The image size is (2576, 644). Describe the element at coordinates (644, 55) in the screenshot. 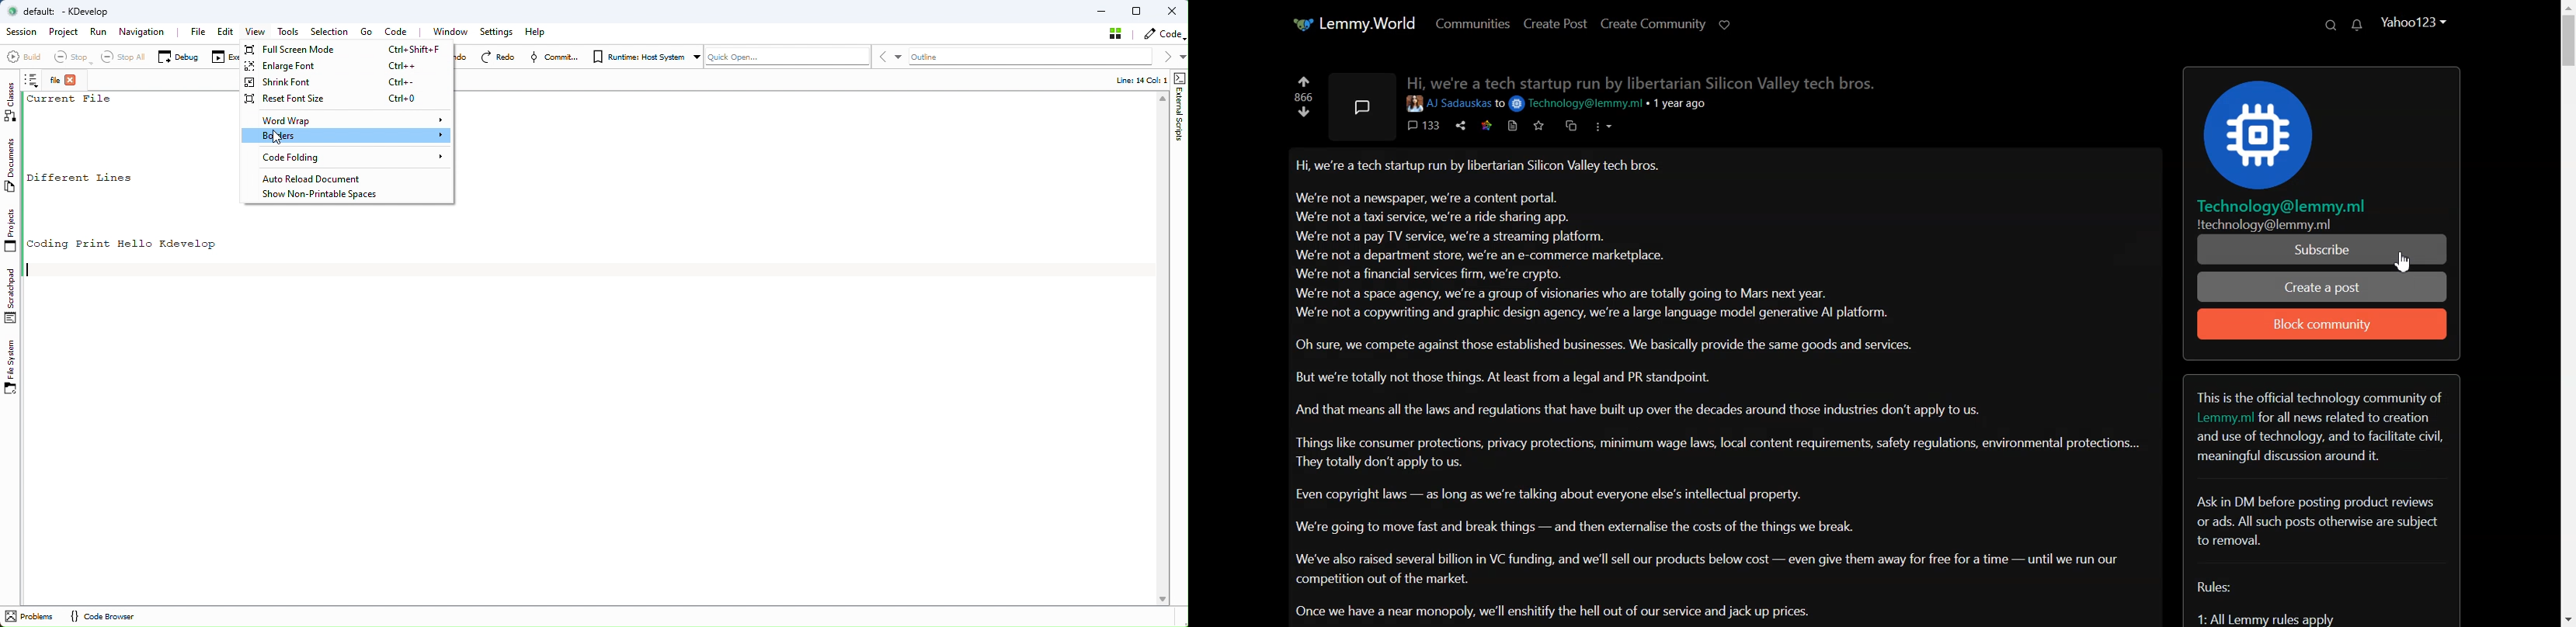

I see `Runtime` at that location.